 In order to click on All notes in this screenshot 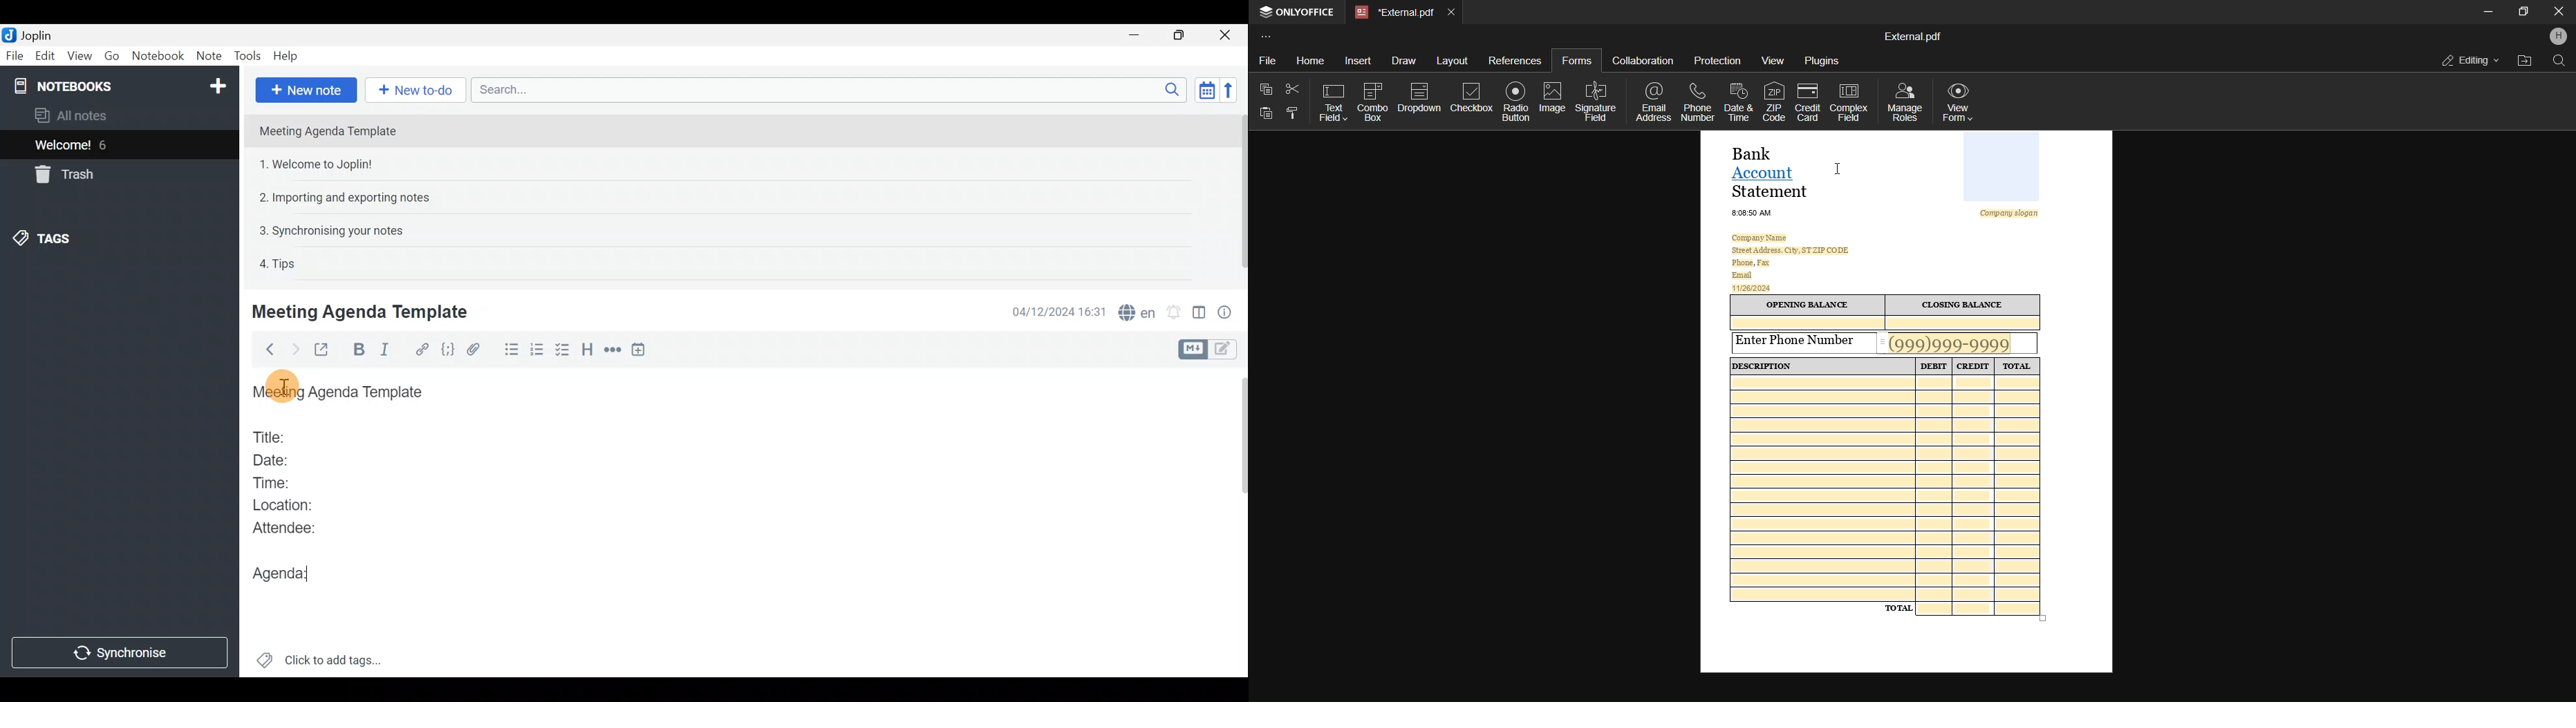, I will do `click(92, 115)`.